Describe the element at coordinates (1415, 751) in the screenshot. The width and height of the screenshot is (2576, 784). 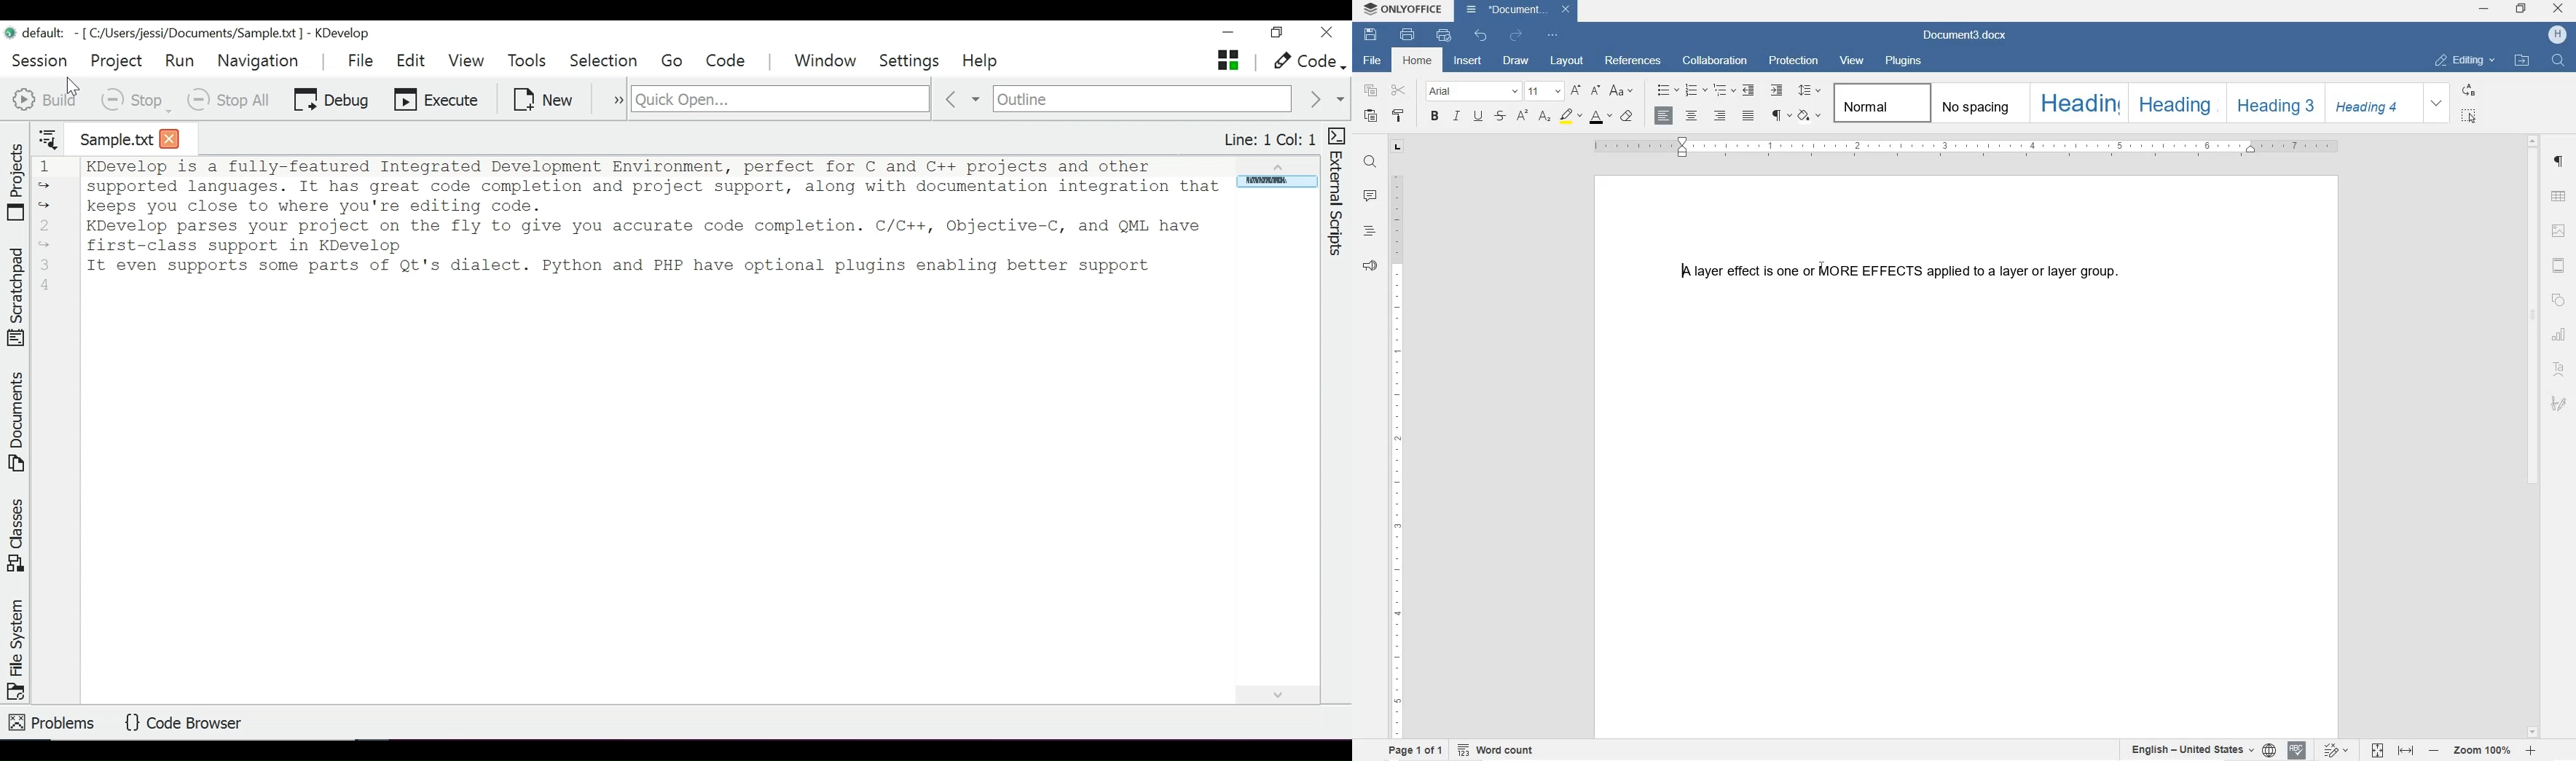
I see `PAGE 1 OF 1` at that location.